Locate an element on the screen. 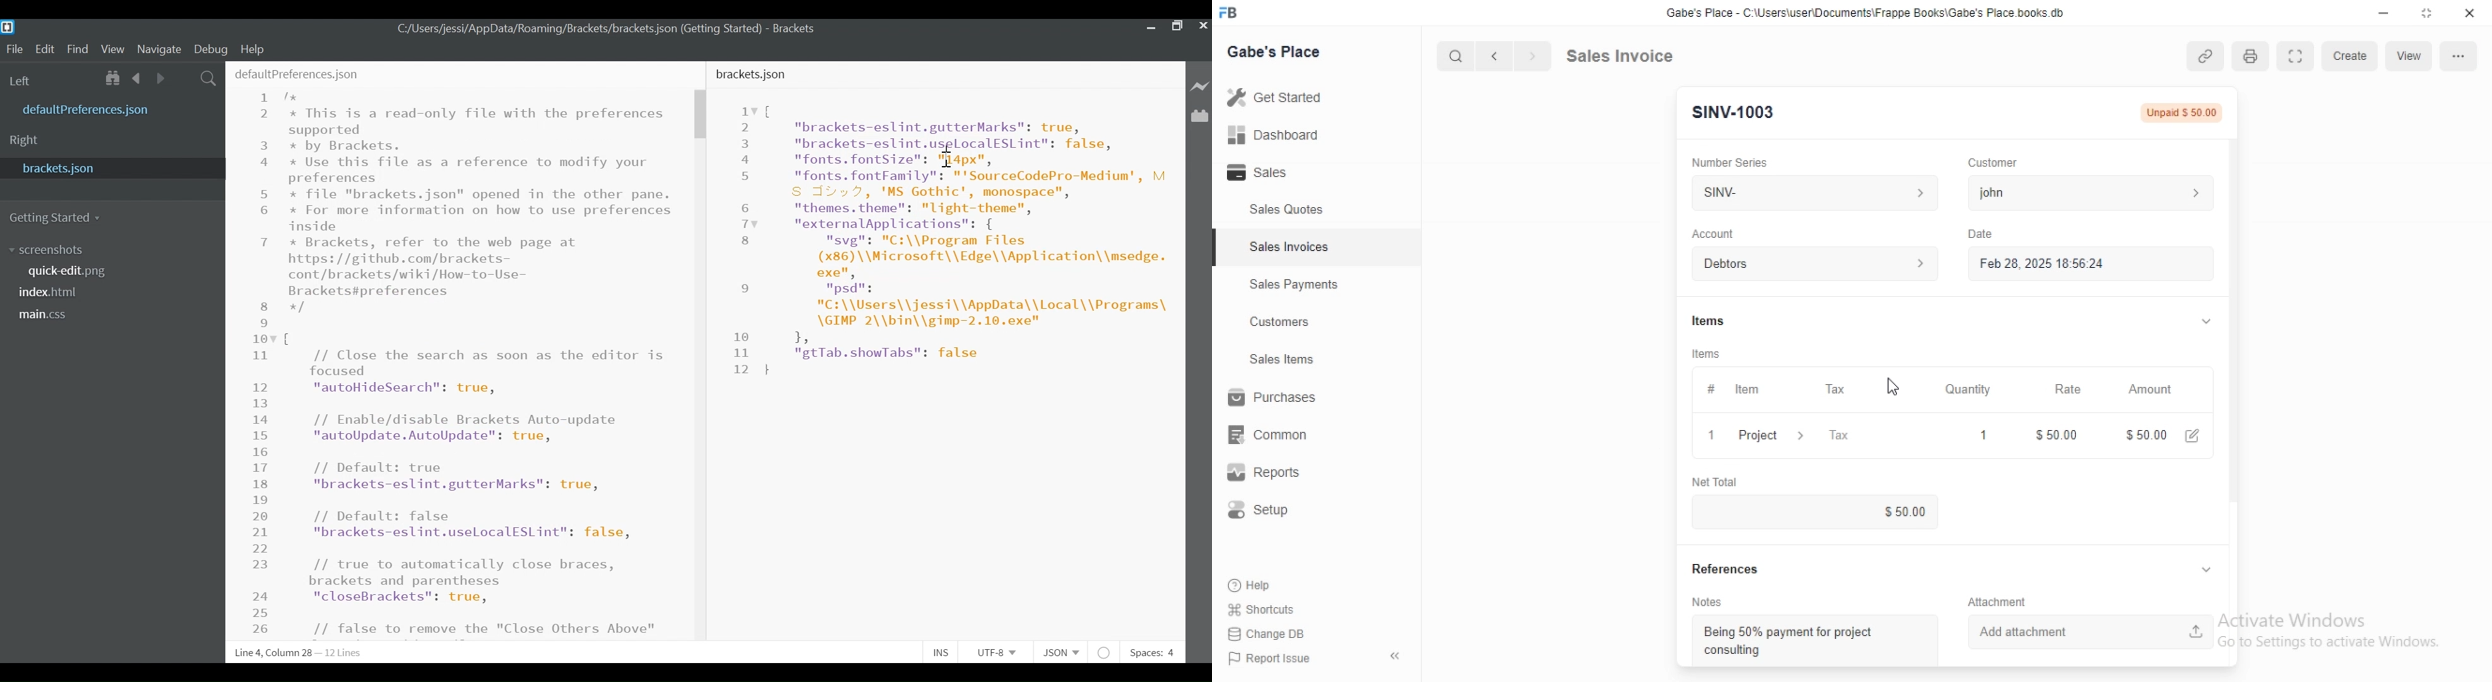 The height and width of the screenshot is (700, 2492). Sales Invoice is located at coordinates (1631, 55).